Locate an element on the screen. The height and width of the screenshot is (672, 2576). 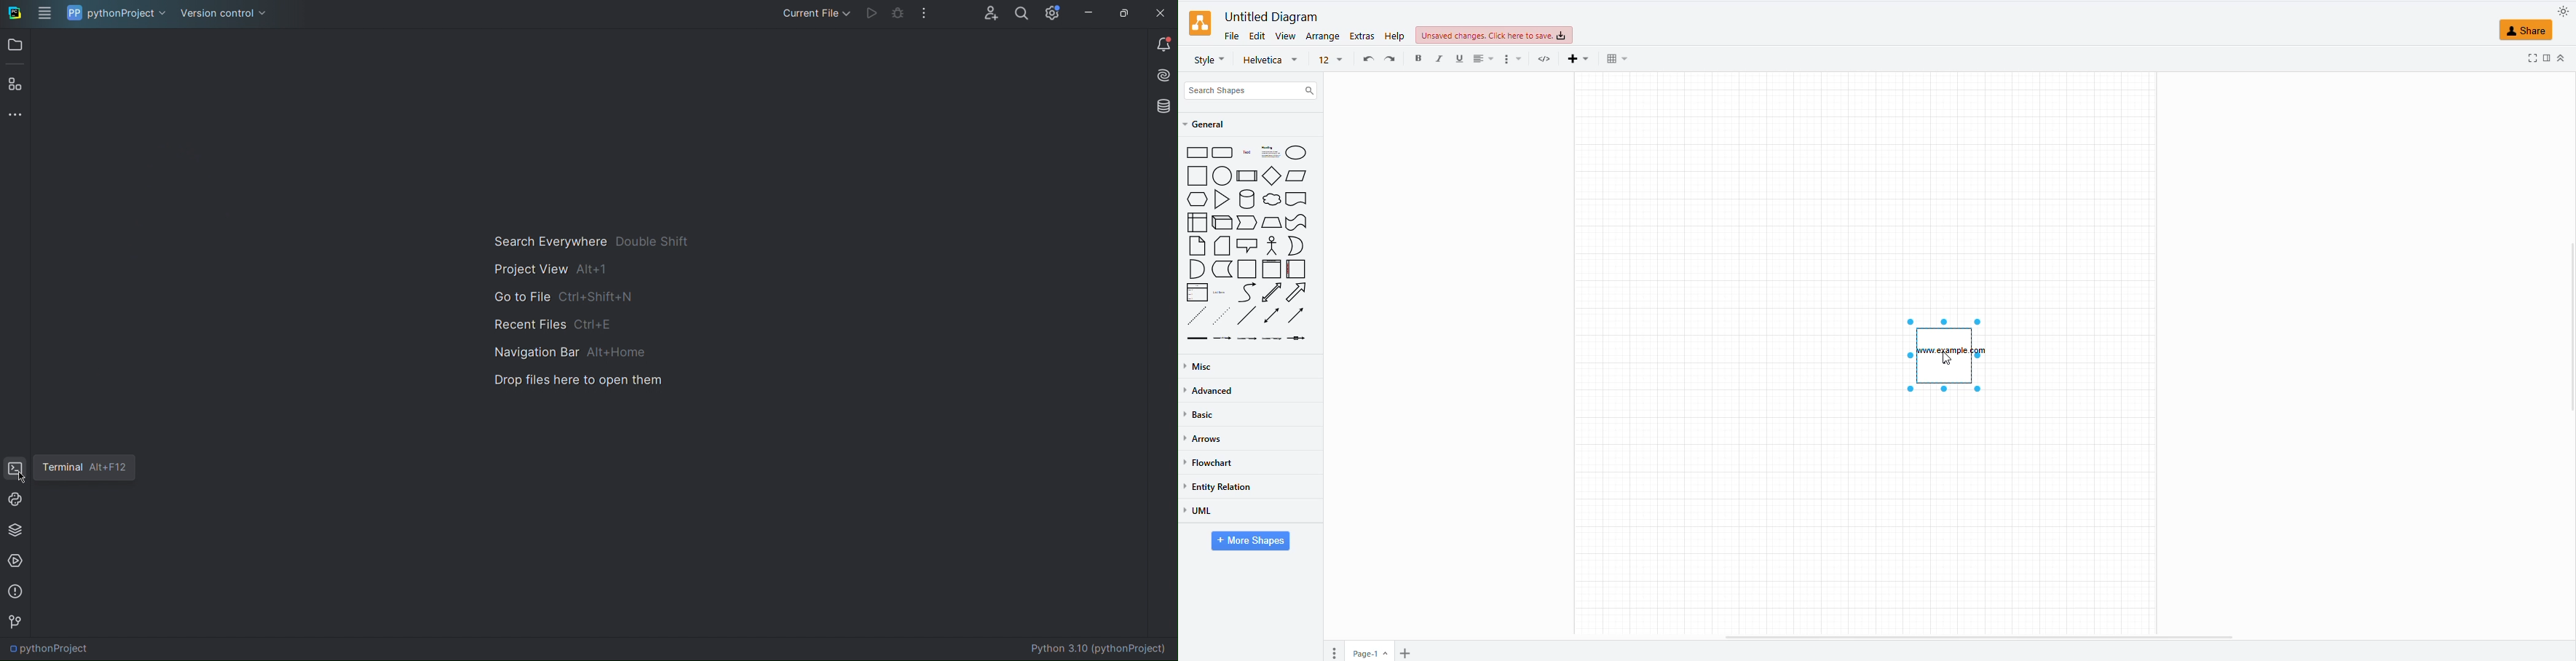
square is located at coordinates (1197, 177).